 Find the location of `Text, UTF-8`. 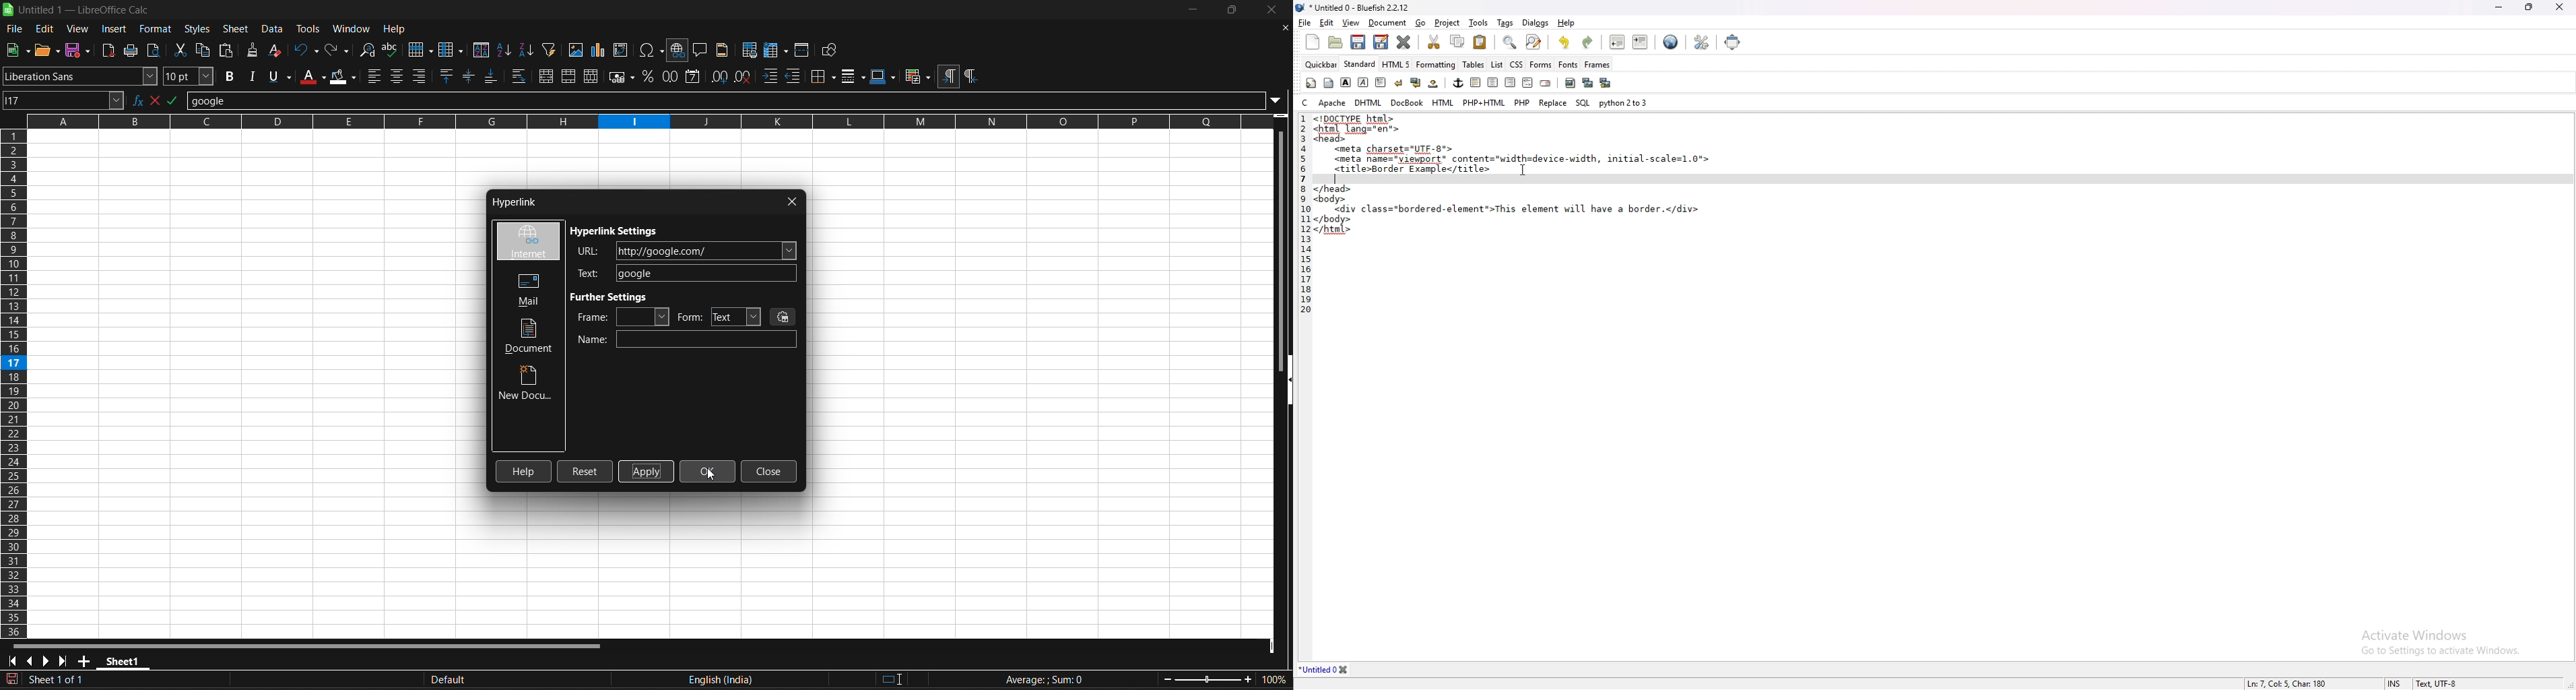

Text, UTF-8 is located at coordinates (2435, 683).